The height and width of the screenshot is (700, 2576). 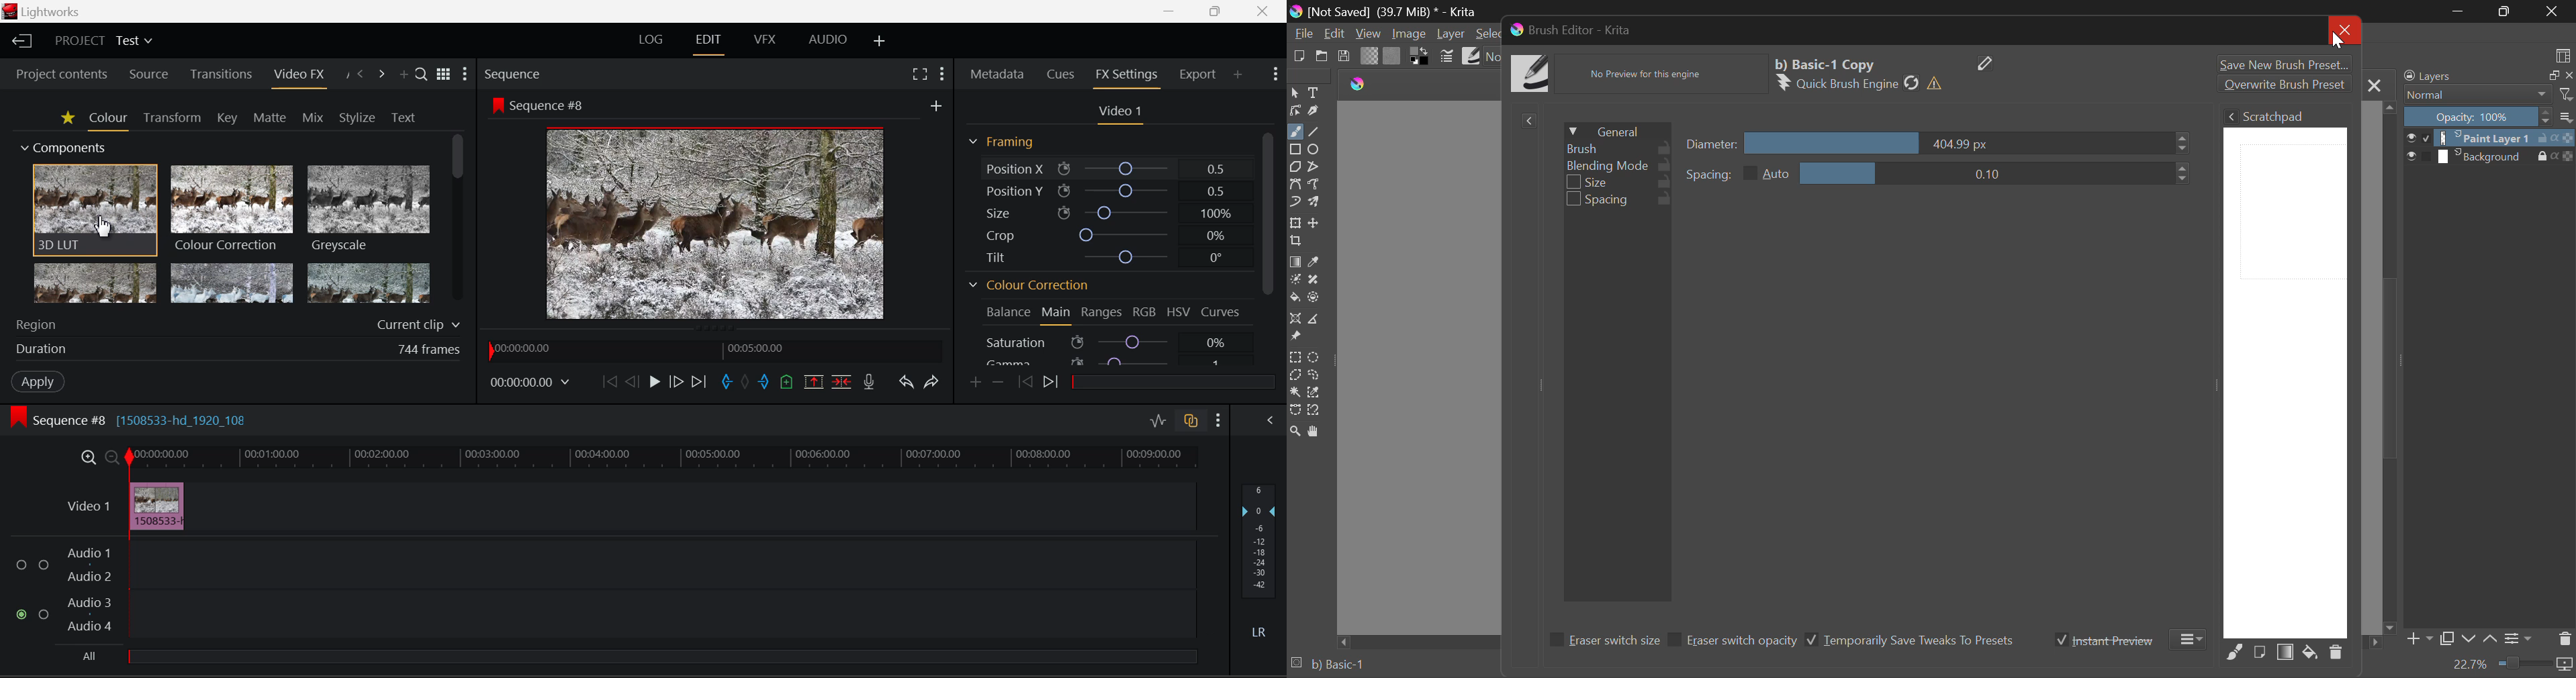 What do you see at coordinates (1485, 36) in the screenshot?
I see `Select` at bounding box center [1485, 36].